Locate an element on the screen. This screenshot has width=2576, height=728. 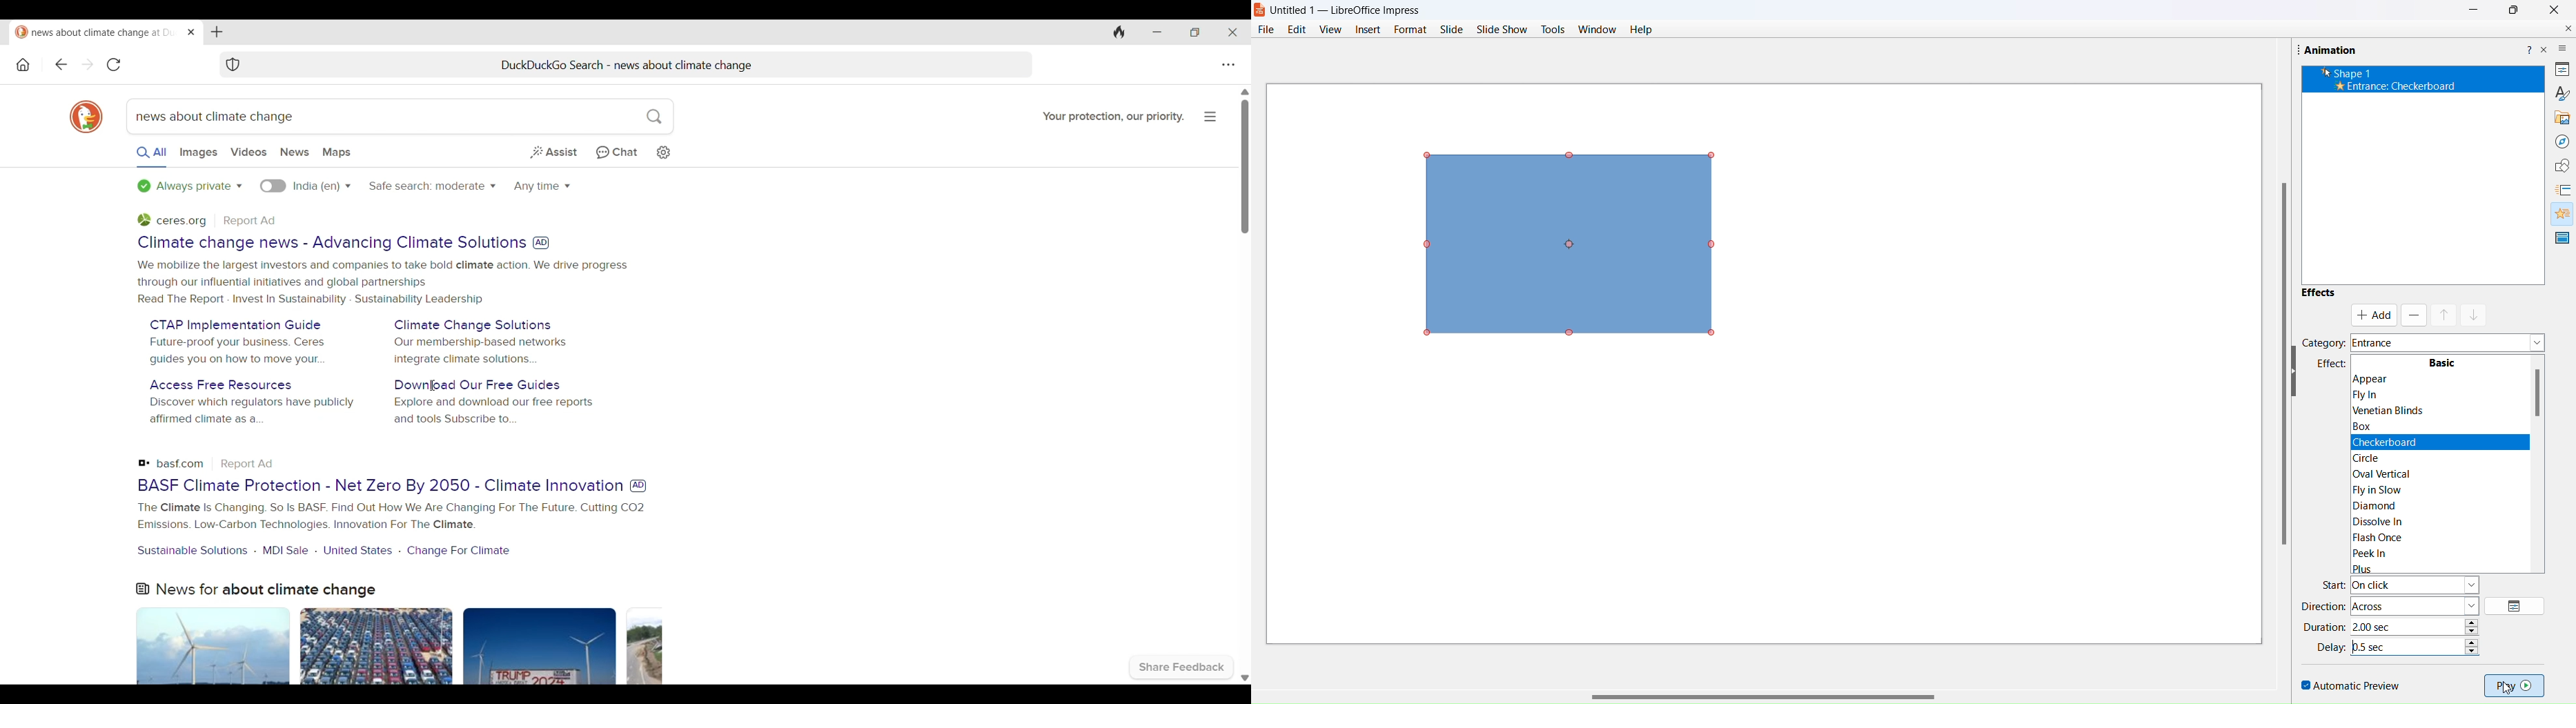
start is located at coordinates (2333, 583).